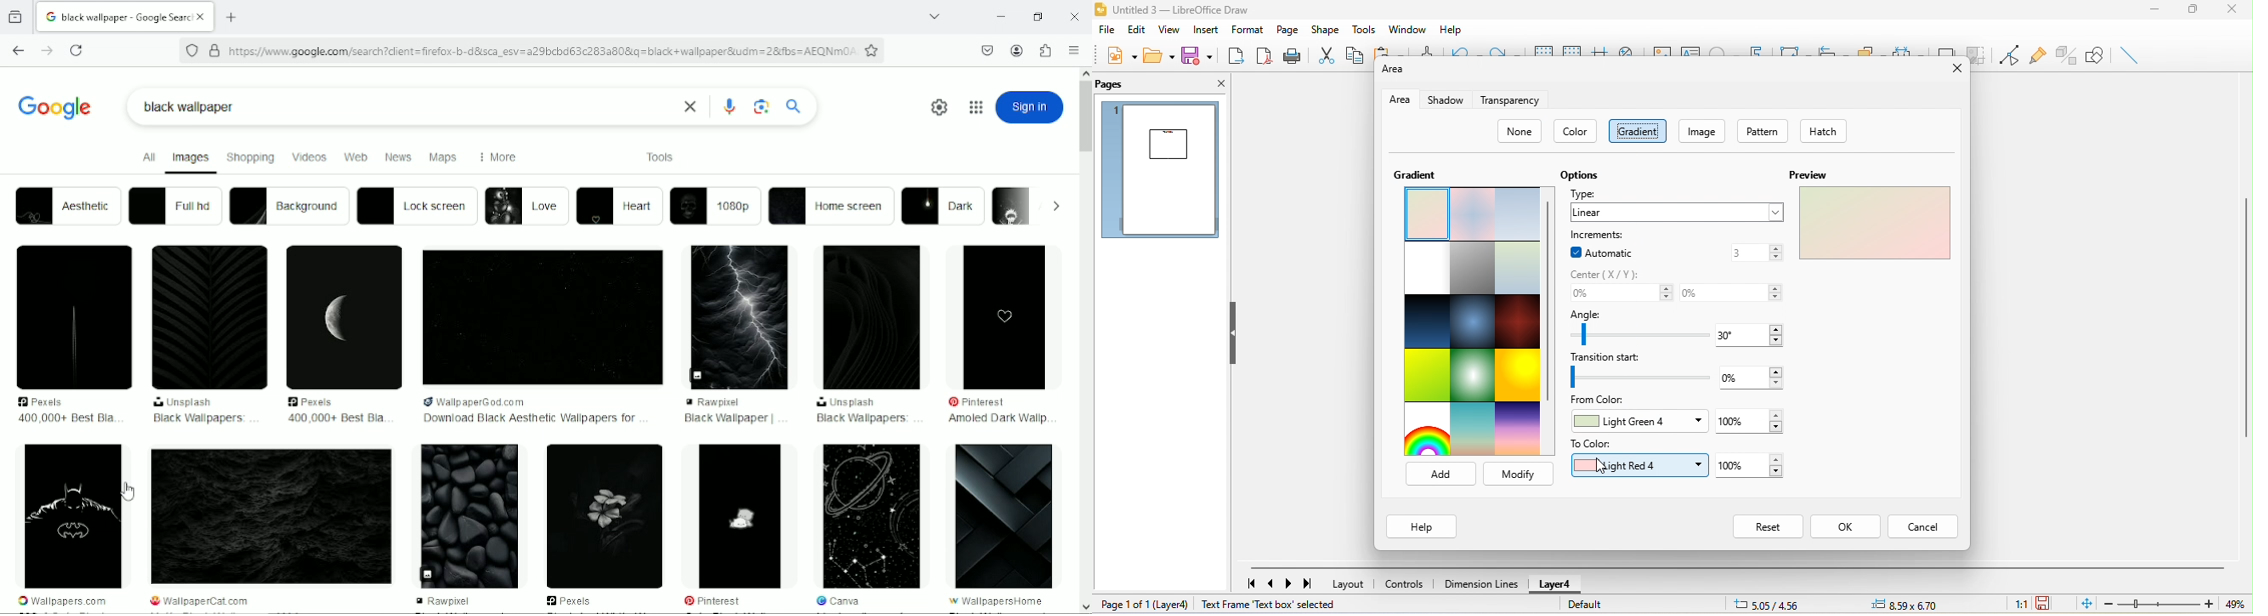 Image resolution: width=2268 pixels, height=616 pixels. I want to click on sunshine, so click(1520, 377).